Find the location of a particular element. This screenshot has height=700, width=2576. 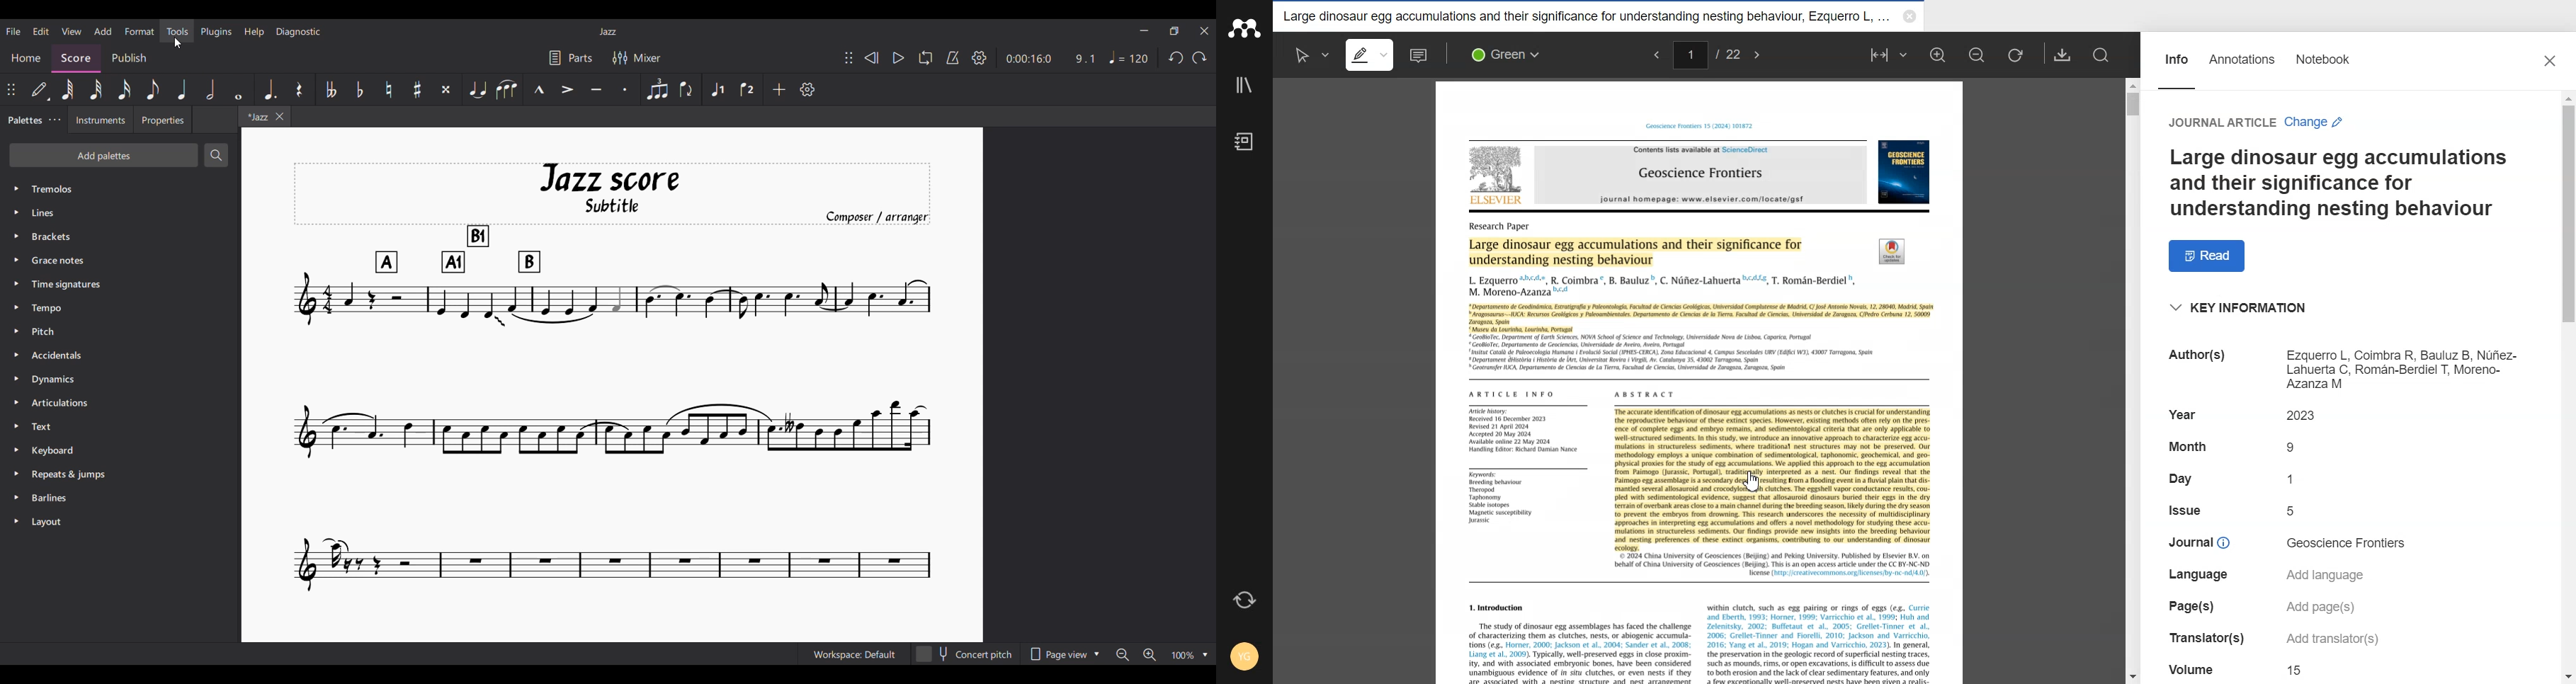

text is located at coordinates (2297, 671).